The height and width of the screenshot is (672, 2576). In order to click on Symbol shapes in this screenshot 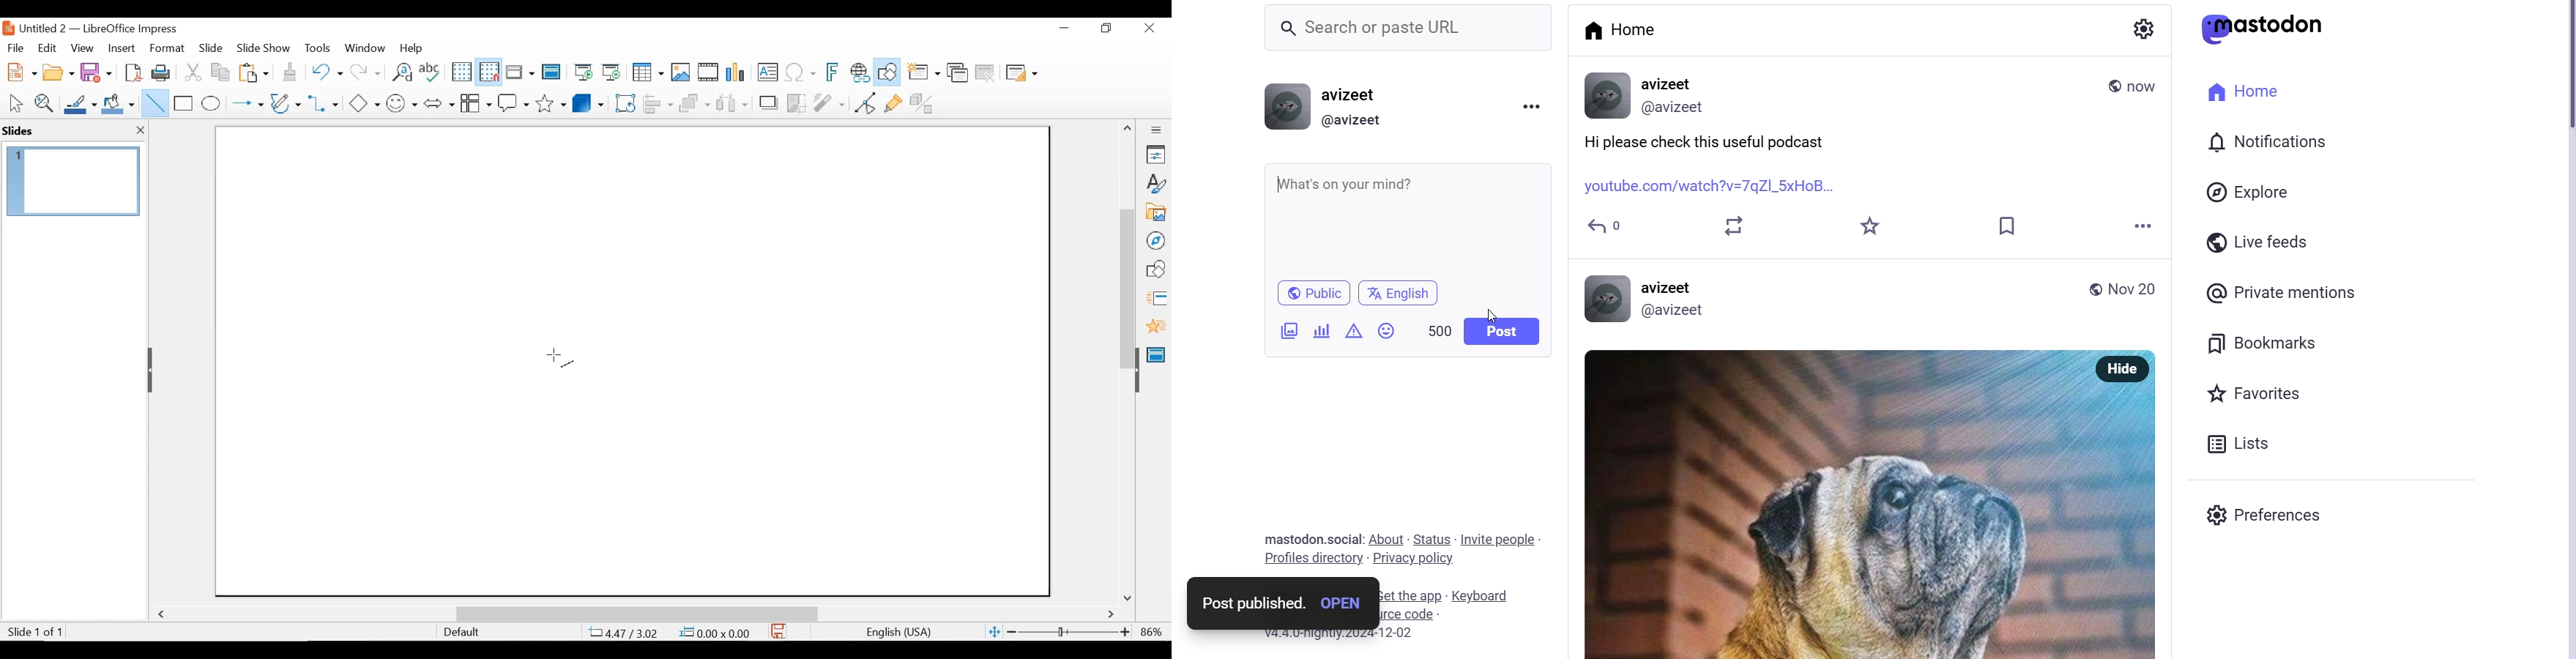, I will do `click(402, 102)`.